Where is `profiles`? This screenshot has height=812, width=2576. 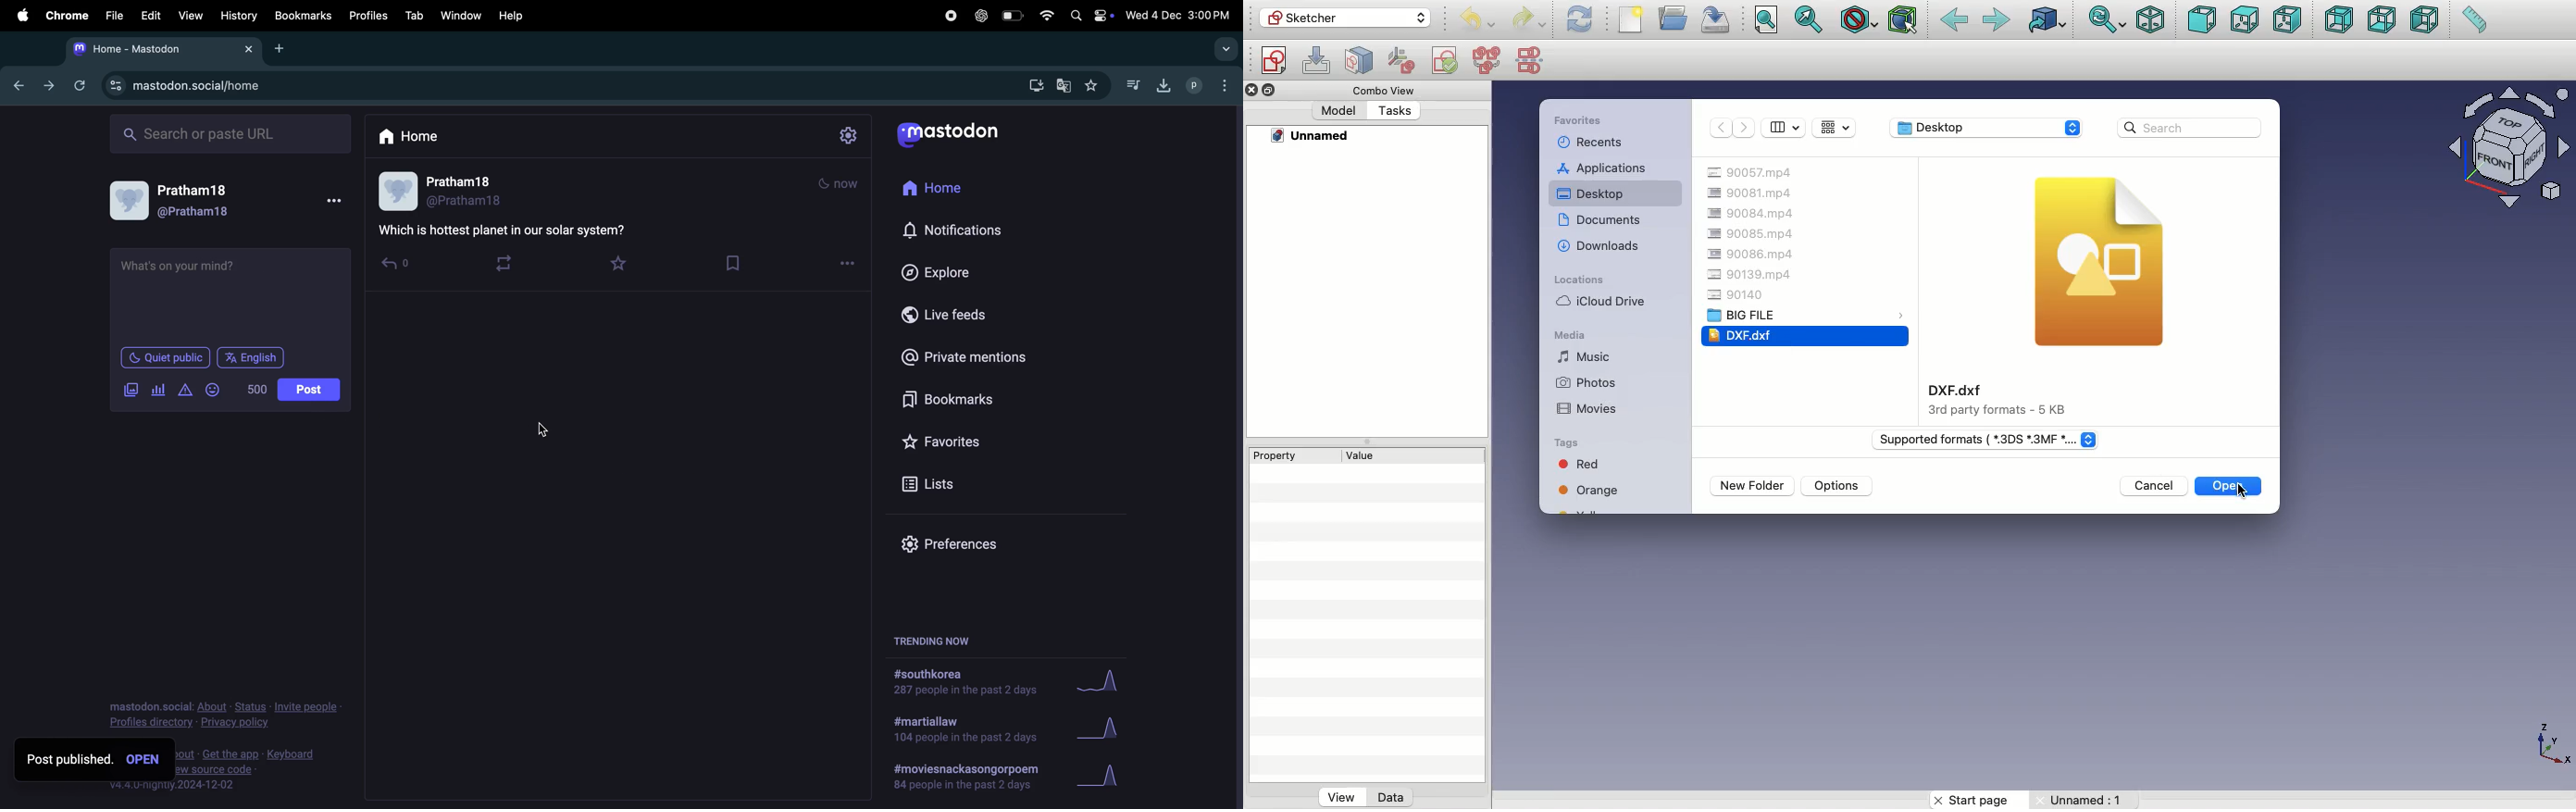
profiles is located at coordinates (1207, 85).